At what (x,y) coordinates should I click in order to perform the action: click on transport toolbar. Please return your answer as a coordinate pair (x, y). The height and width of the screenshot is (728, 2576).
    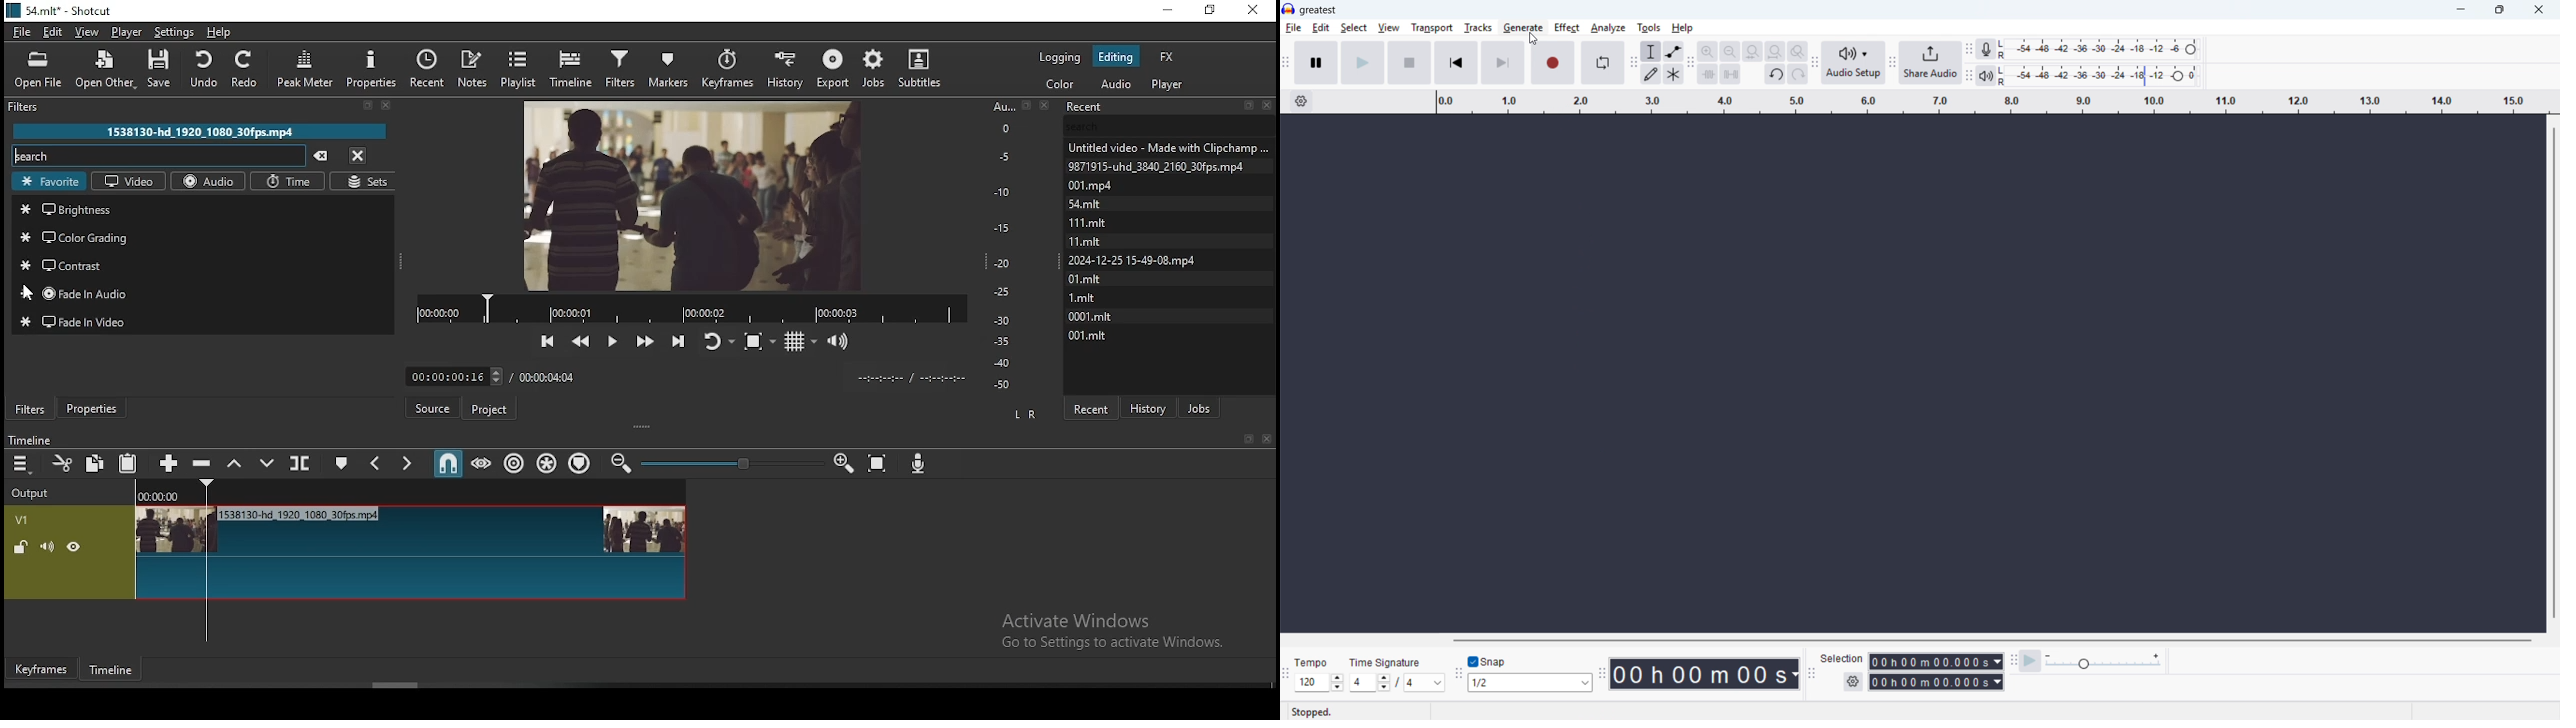
    Looking at the image, I should click on (1286, 65).